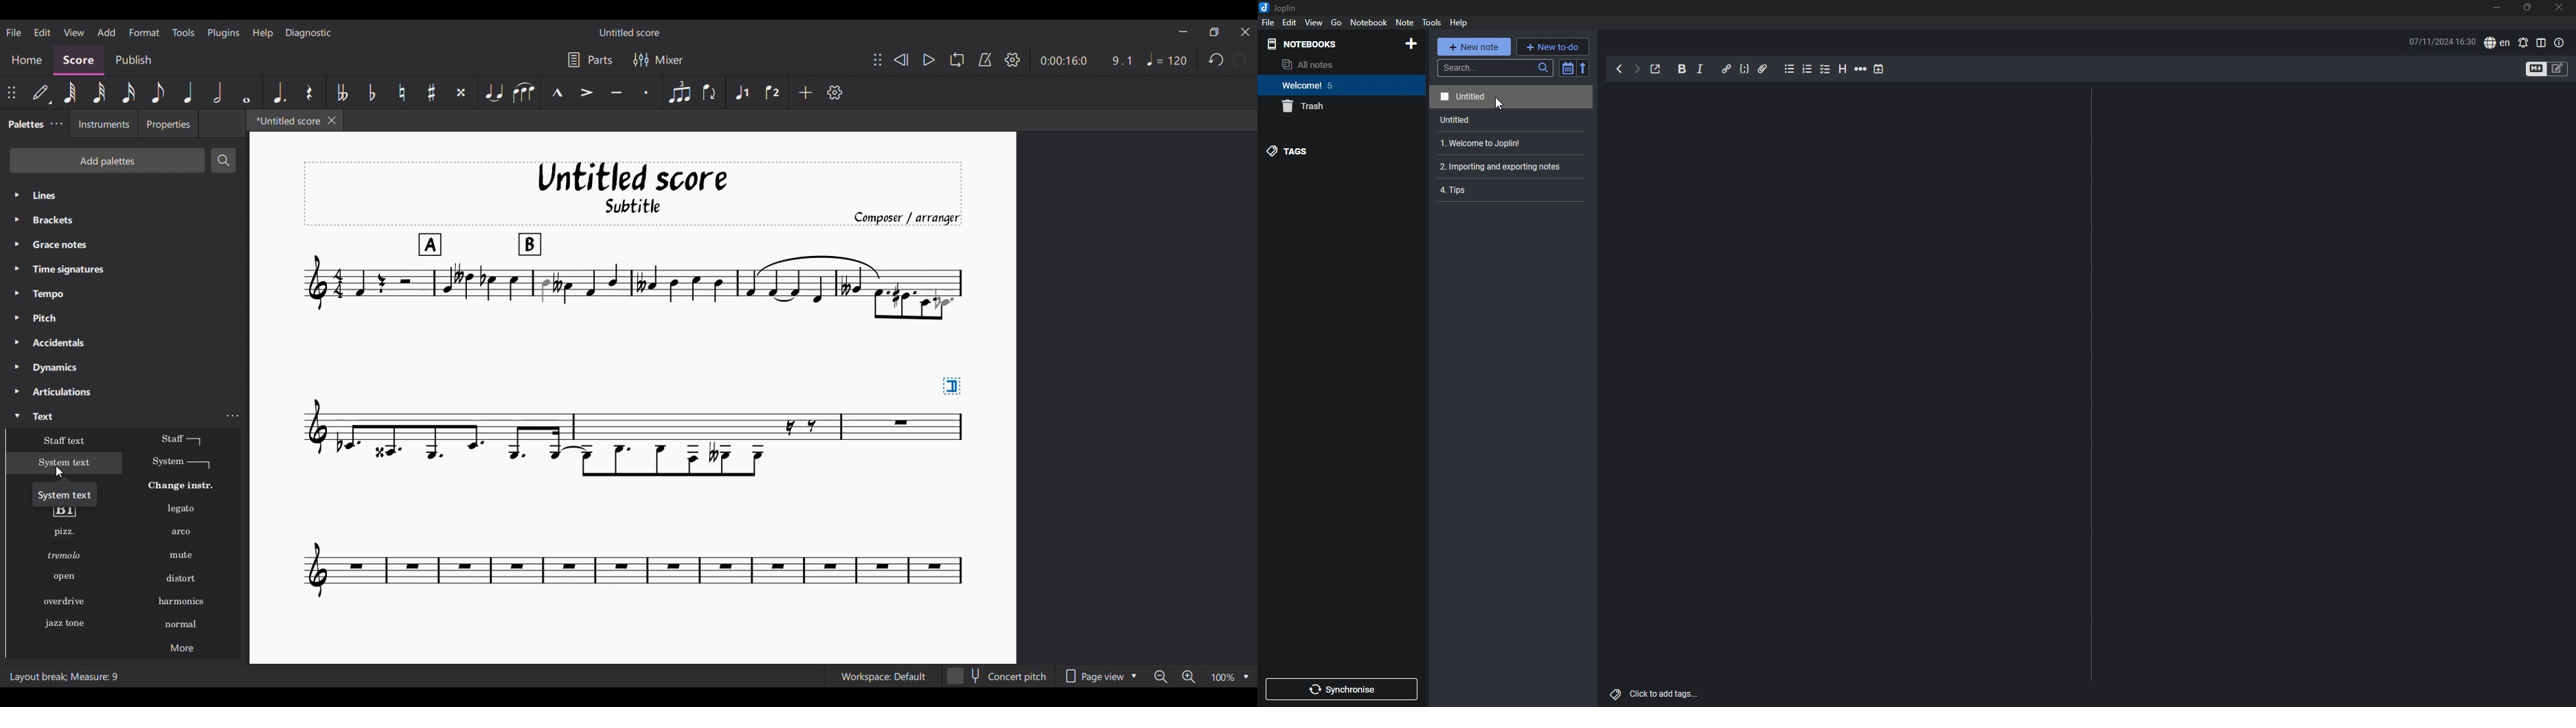 Image resolution: width=2576 pixels, height=728 pixels. I want to click on Lines, so click(124, 195).